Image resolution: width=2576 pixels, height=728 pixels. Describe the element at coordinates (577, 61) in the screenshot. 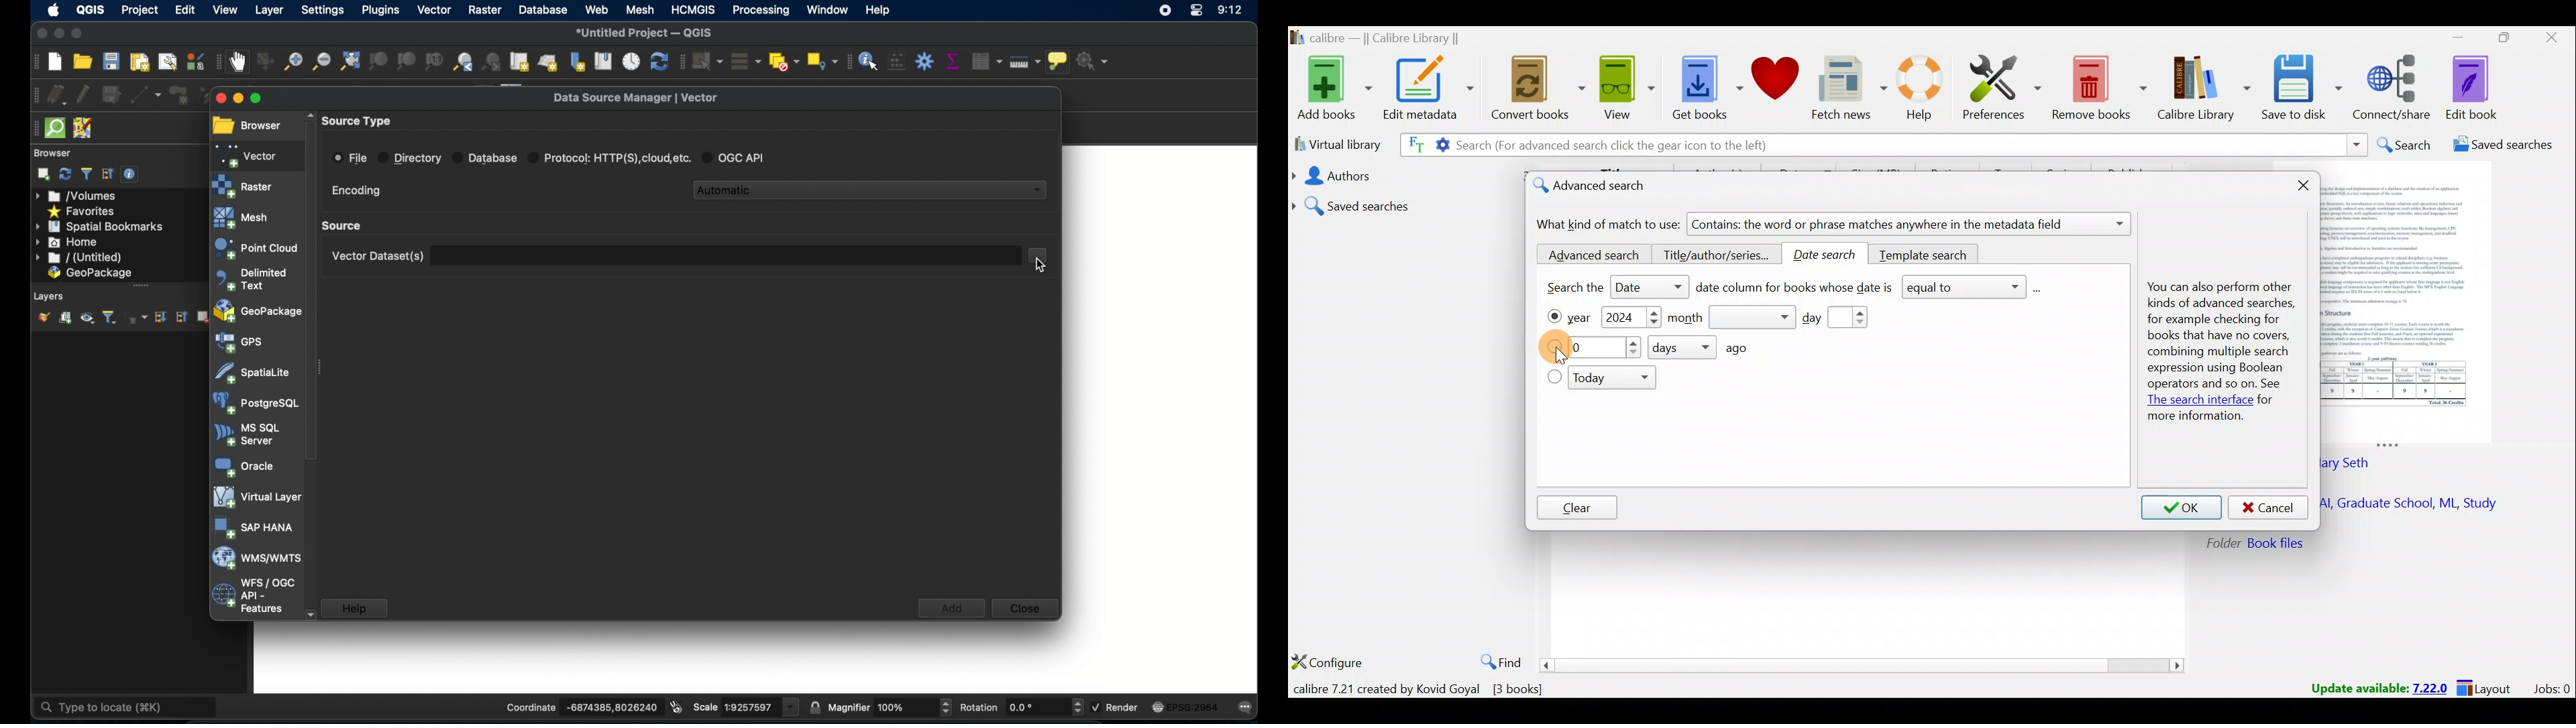

I see `new spatial bookmarks` at that location.